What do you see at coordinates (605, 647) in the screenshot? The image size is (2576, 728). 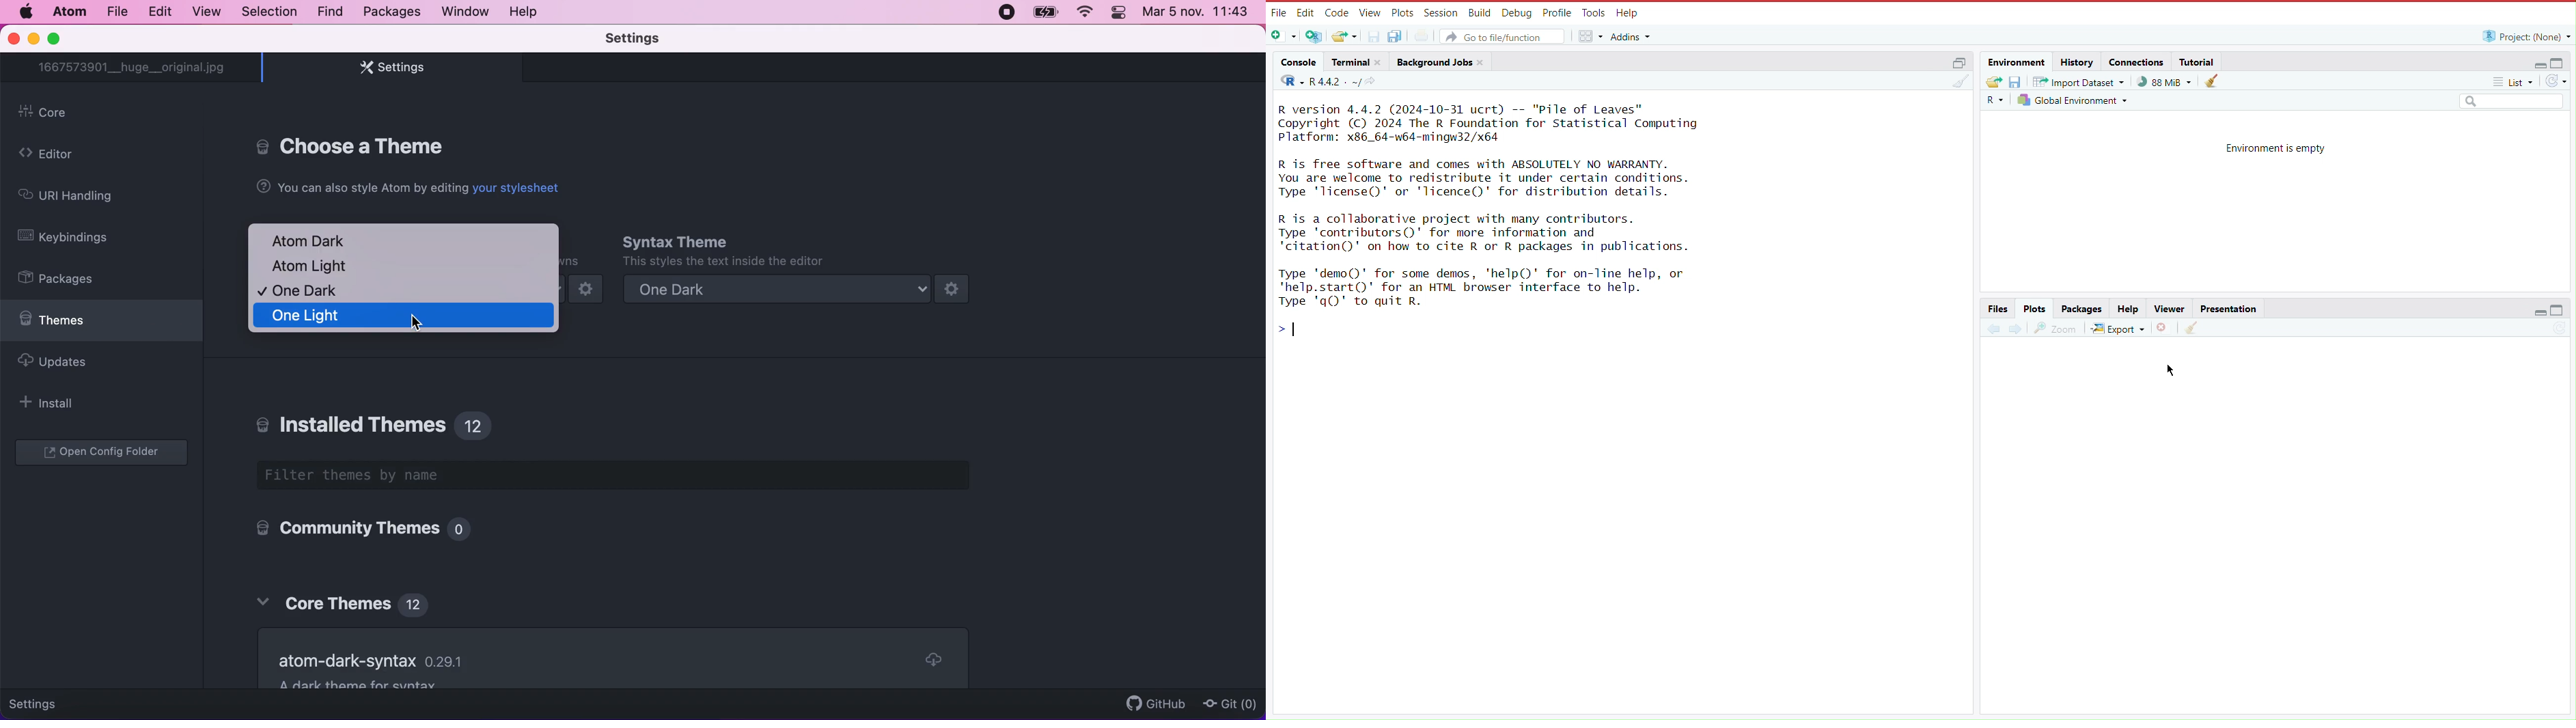 I see `Remove Empty Panes | When the last tab of a pane is closed, remove that pane as well.` at bounding box center [605, 647].